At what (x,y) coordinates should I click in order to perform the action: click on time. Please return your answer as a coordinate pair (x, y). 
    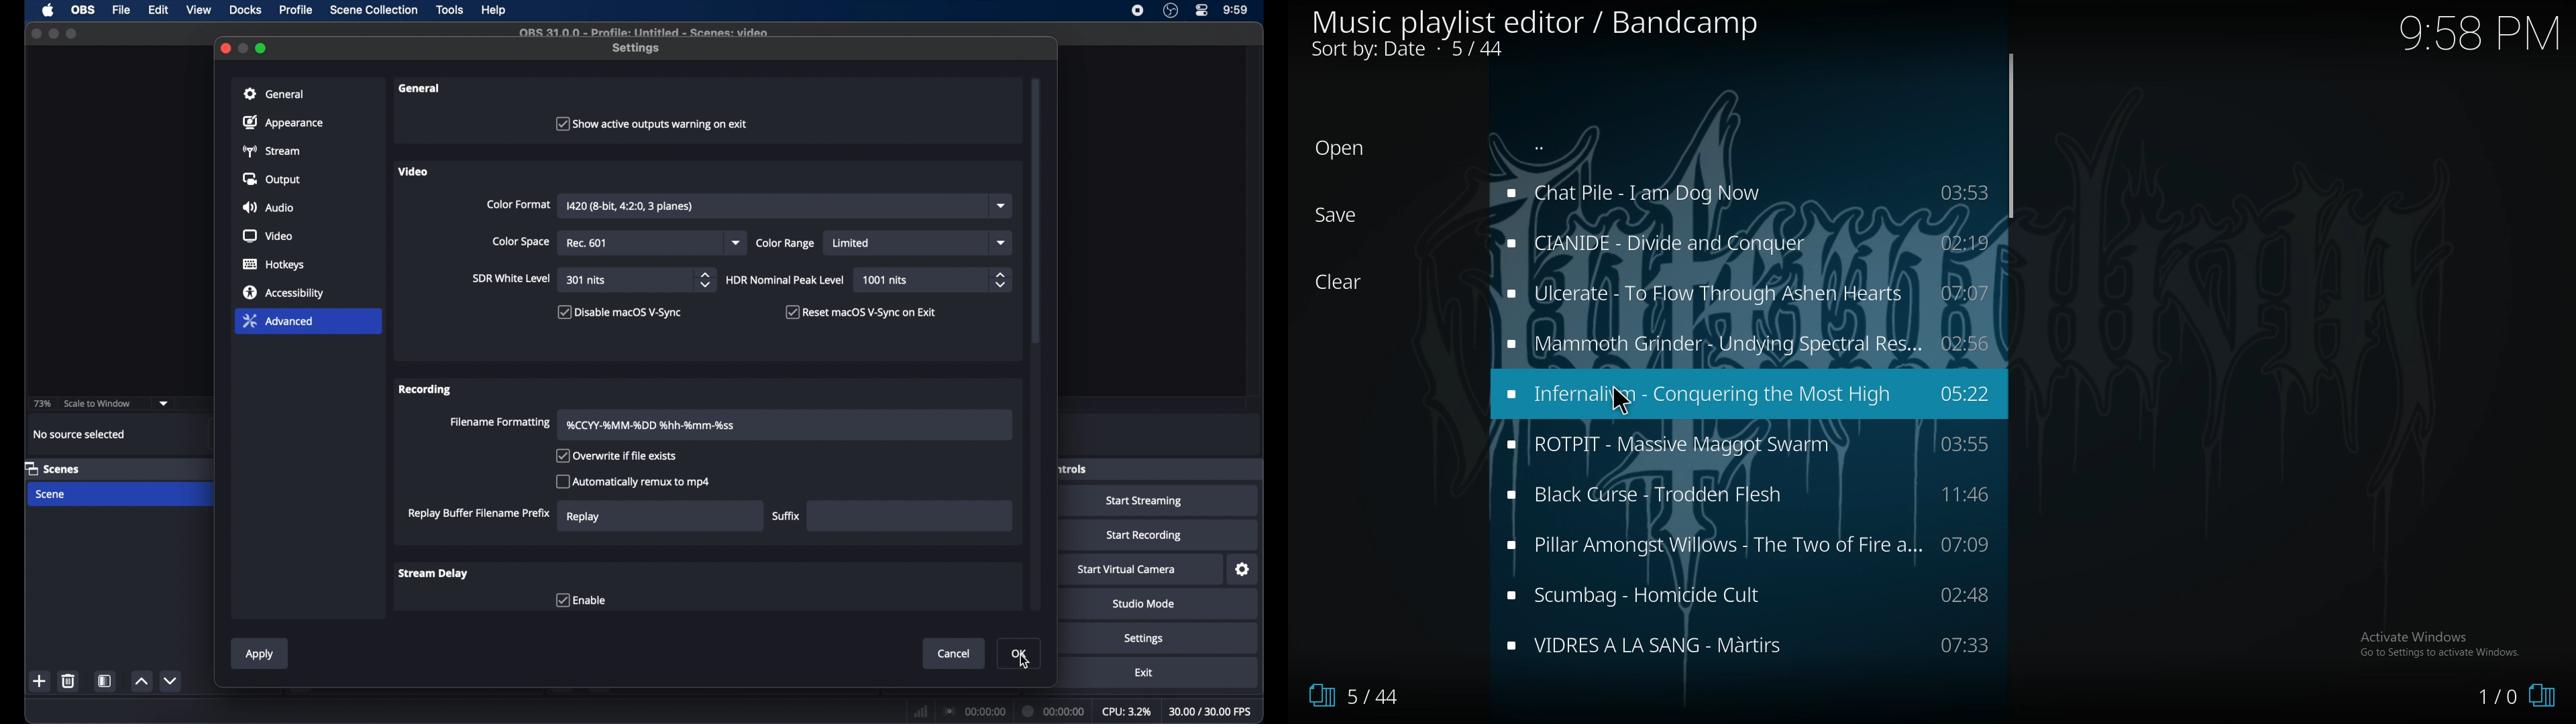
    Looking at the image, I should click on (1236, 11).